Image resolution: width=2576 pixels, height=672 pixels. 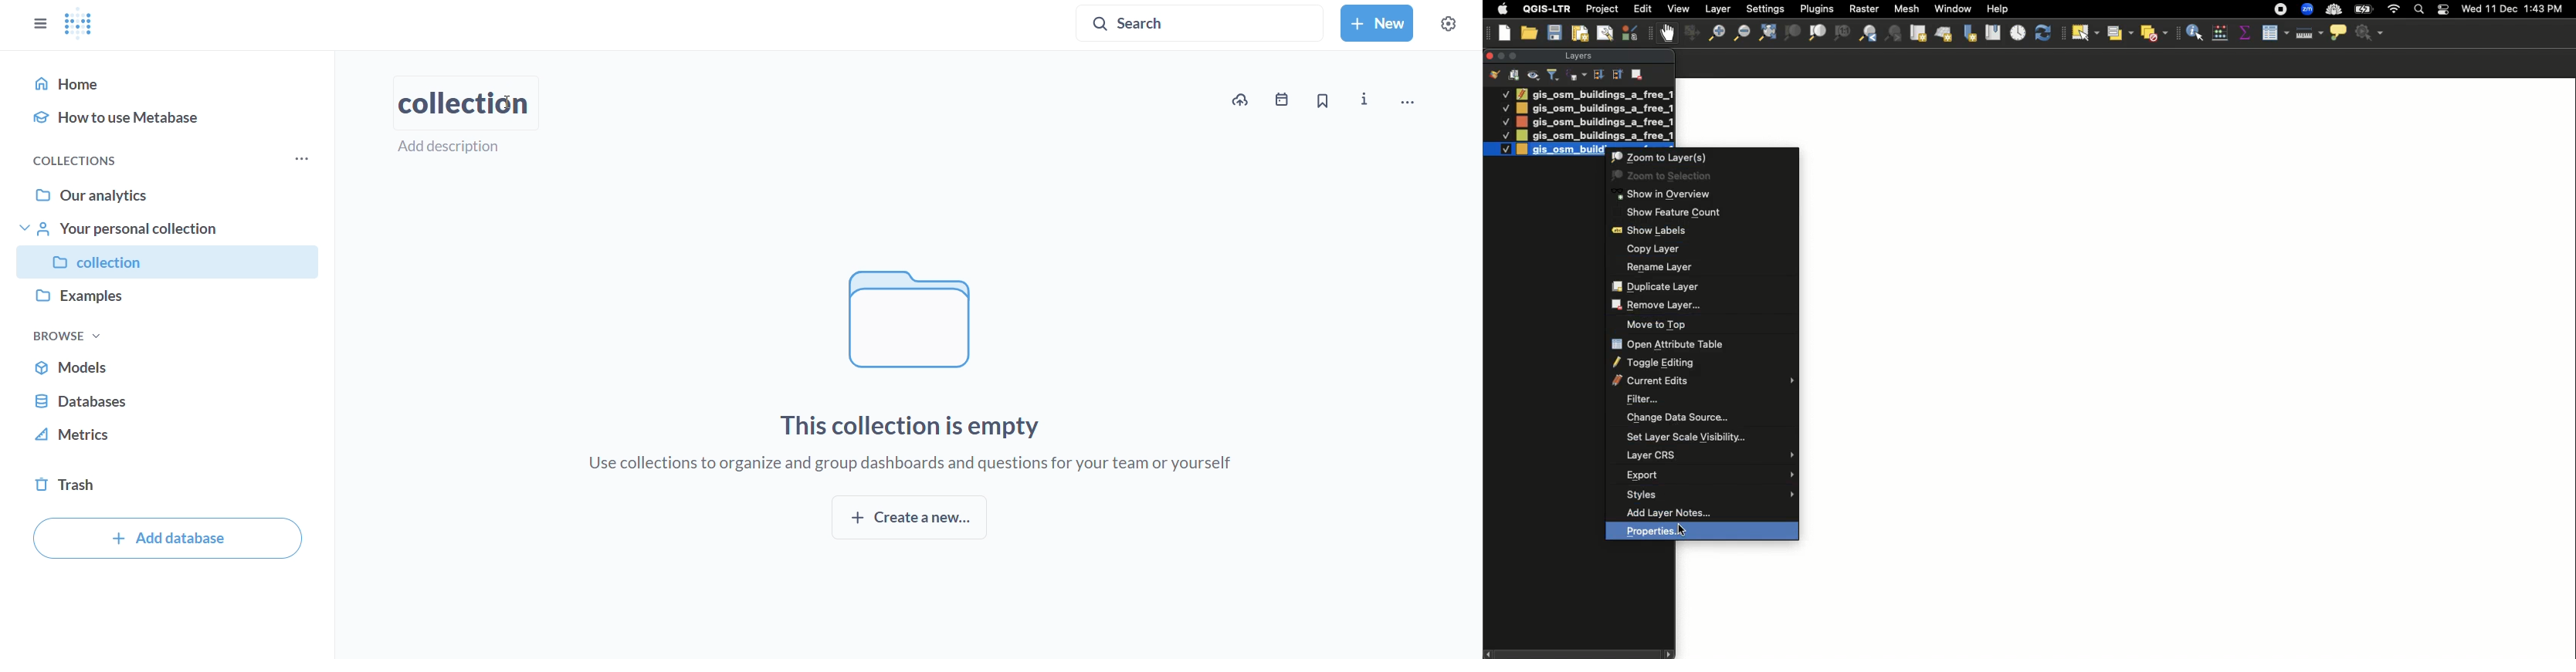 What do you see at coordinates (2367, 8) in the screenshot?
I see `battery` at bounding box center [2367, 8].